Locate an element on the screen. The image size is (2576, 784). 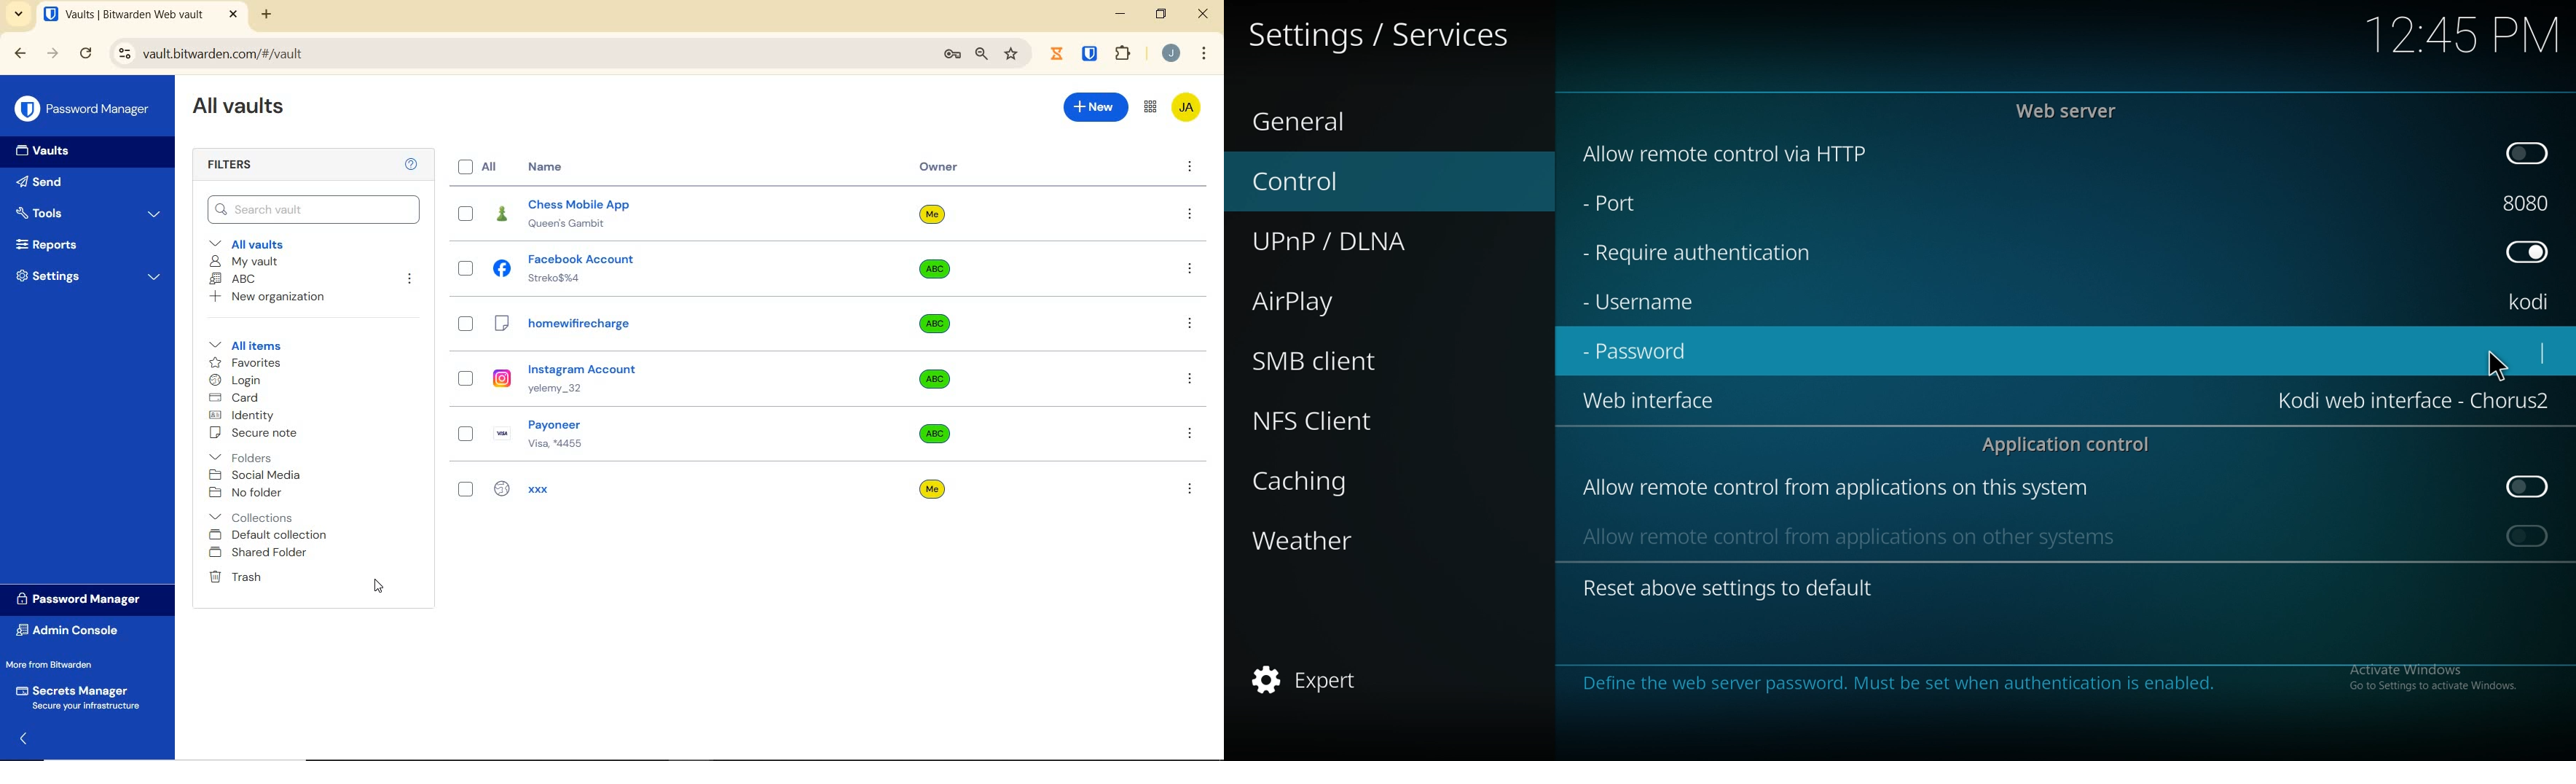
search tabs is located at coordinates (18, 14).